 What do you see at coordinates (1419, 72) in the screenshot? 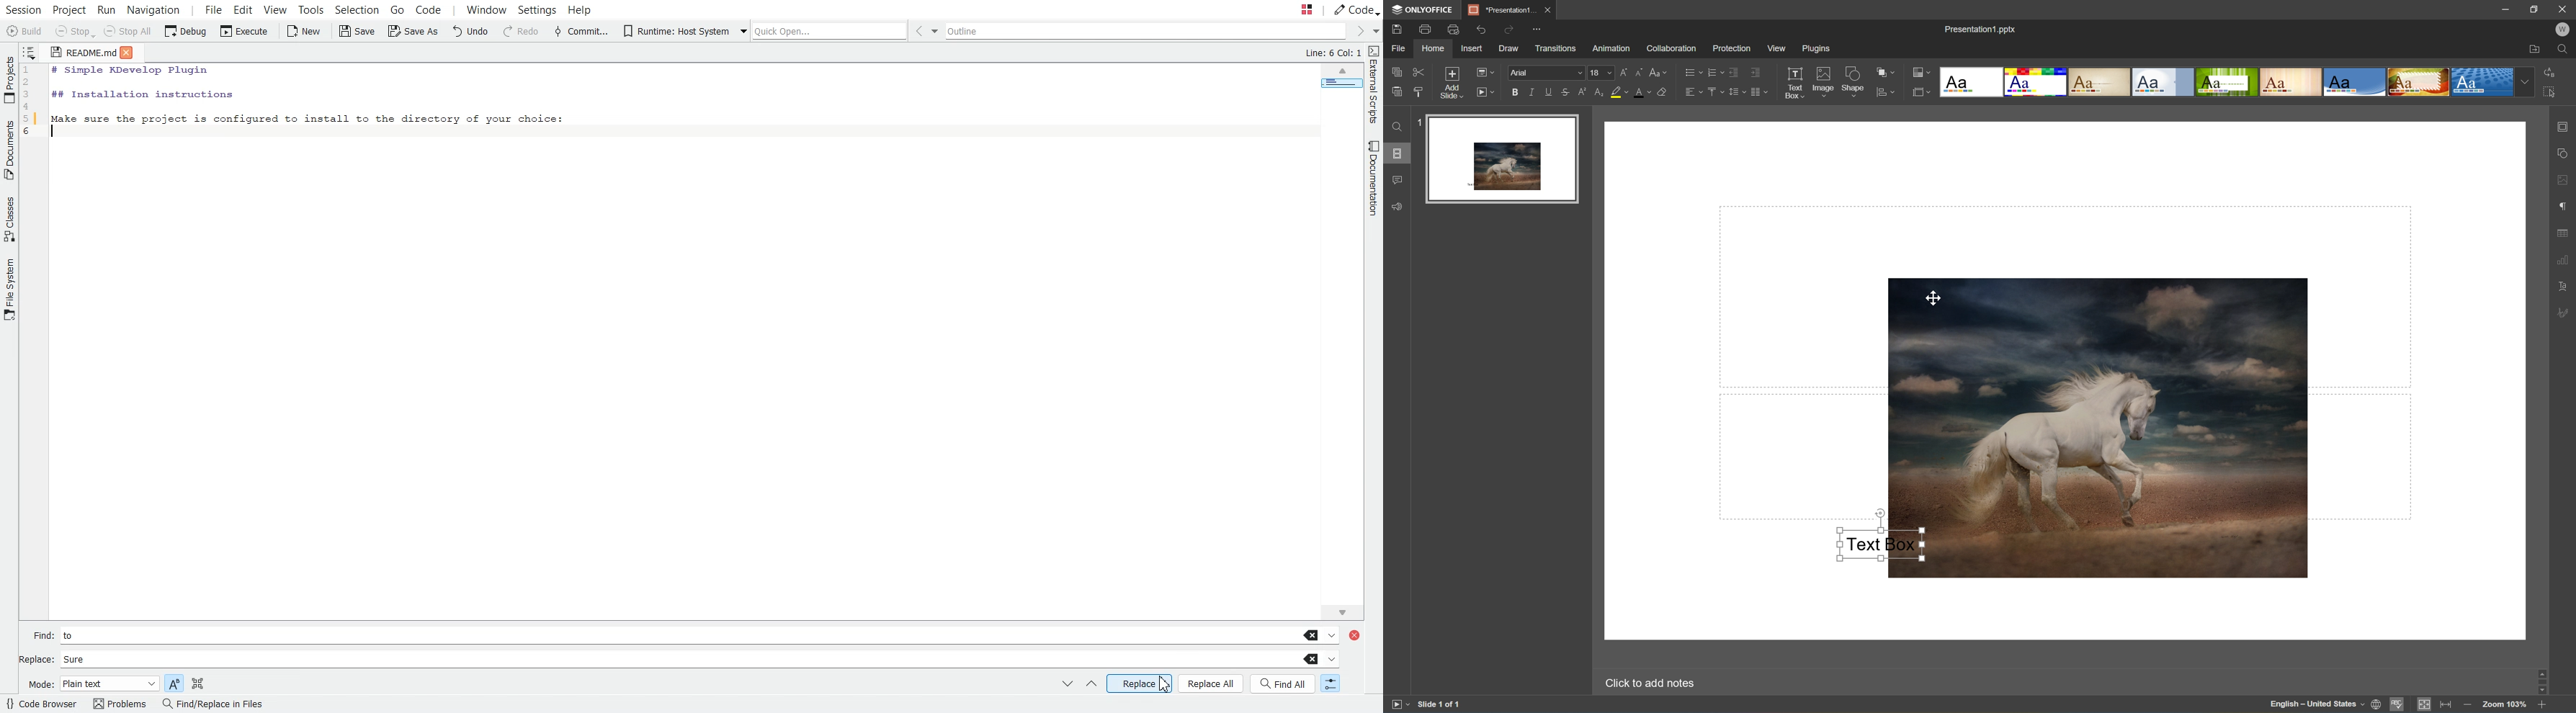
I see `Cut` at bounding box center [1419, 72].